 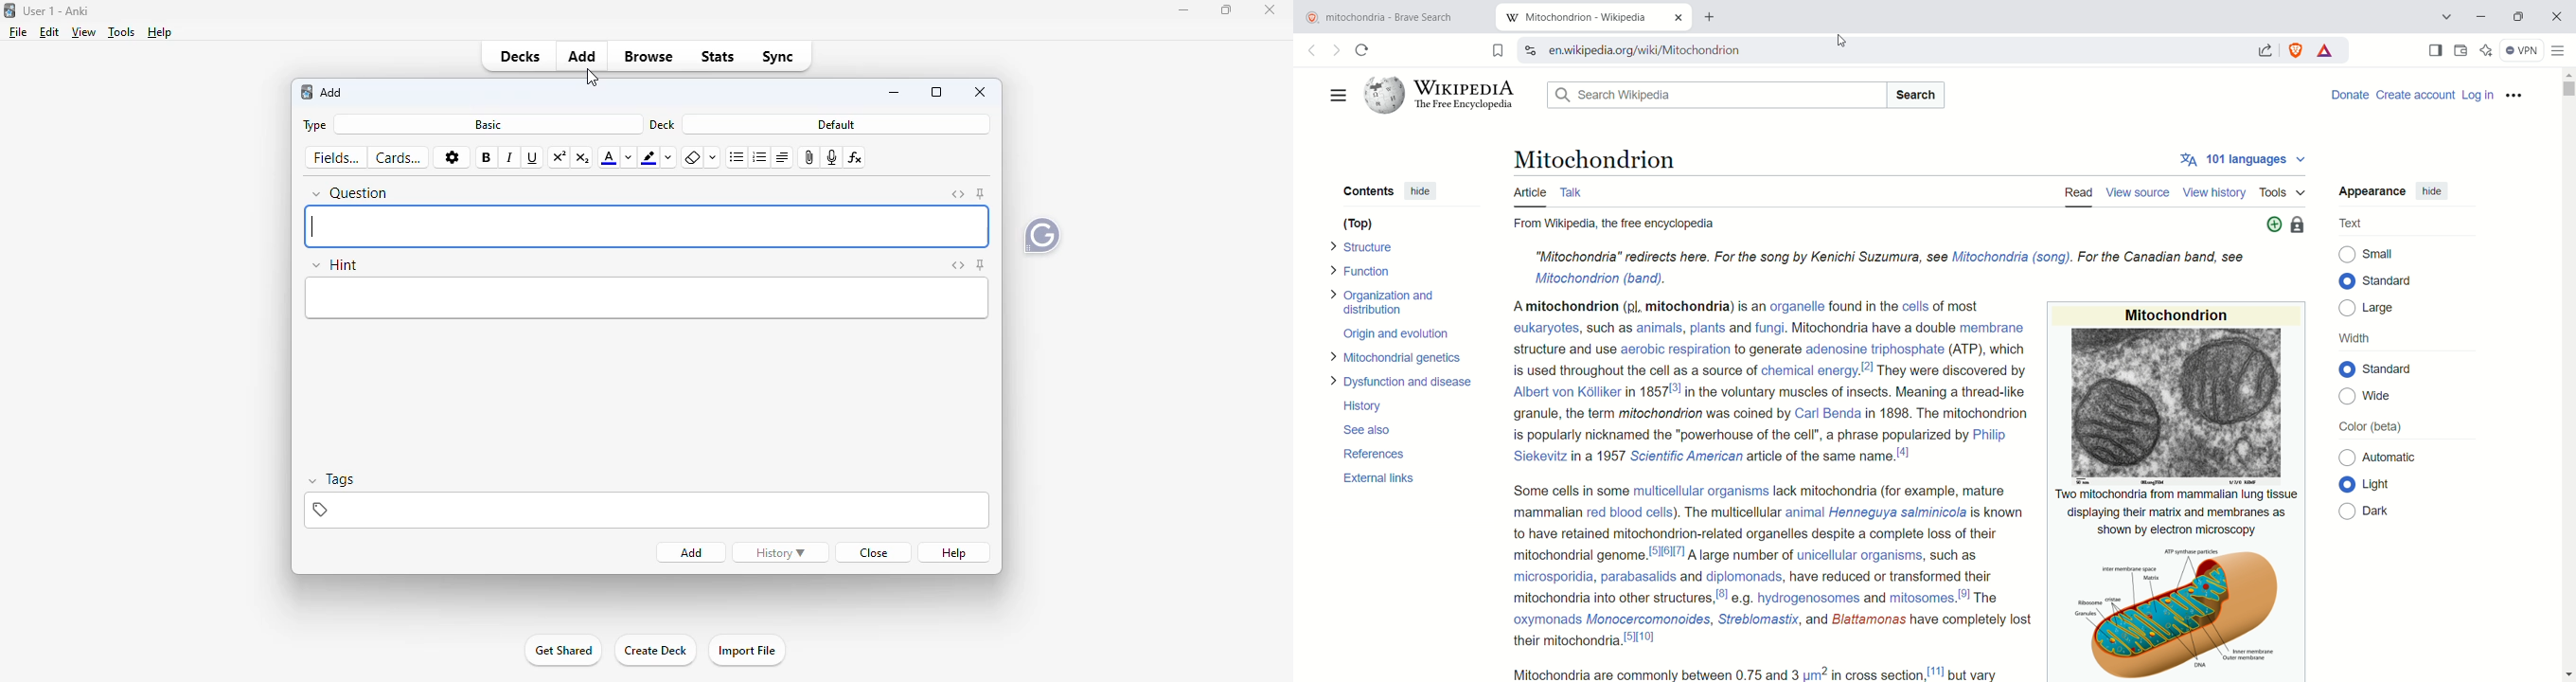 What do you see at coordinates (2346, 459) in the screenshot?
I see `Toggle off` at bounding box center [2346, 459].